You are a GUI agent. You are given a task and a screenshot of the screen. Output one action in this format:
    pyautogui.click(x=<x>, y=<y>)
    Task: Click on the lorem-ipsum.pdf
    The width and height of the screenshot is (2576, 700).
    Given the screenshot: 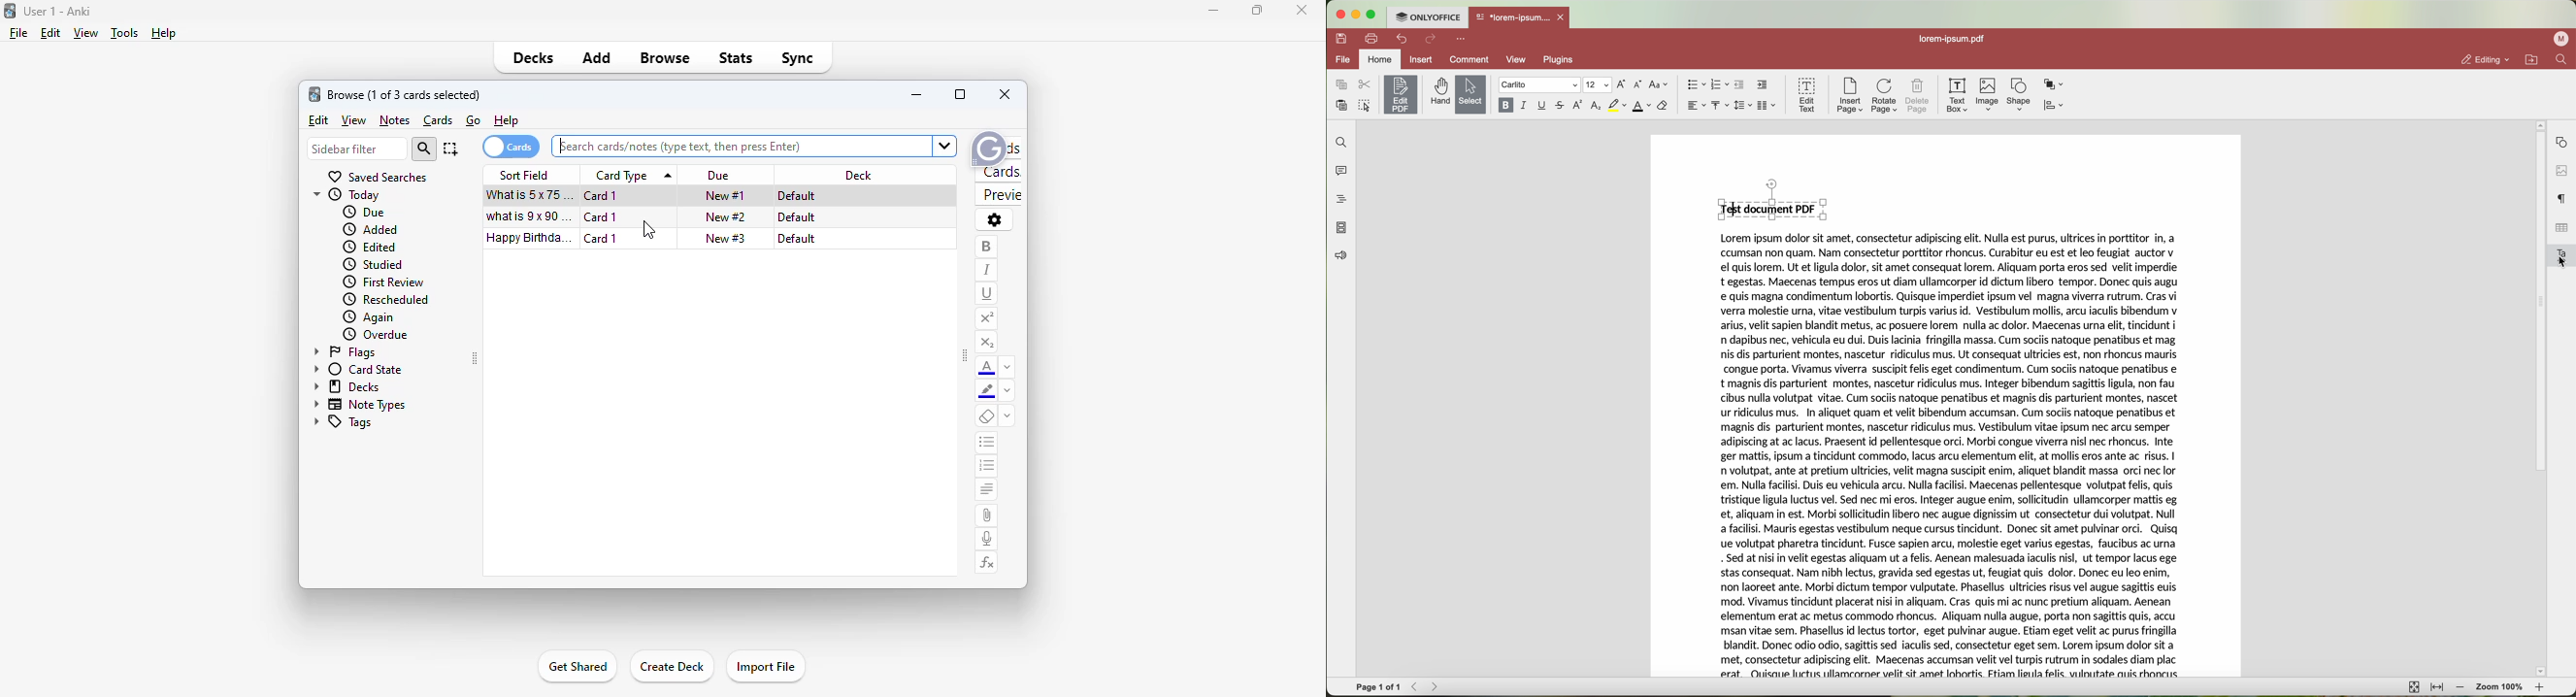 What is the action you would take?
    pyautogui.click(x=1951, y=40)
    